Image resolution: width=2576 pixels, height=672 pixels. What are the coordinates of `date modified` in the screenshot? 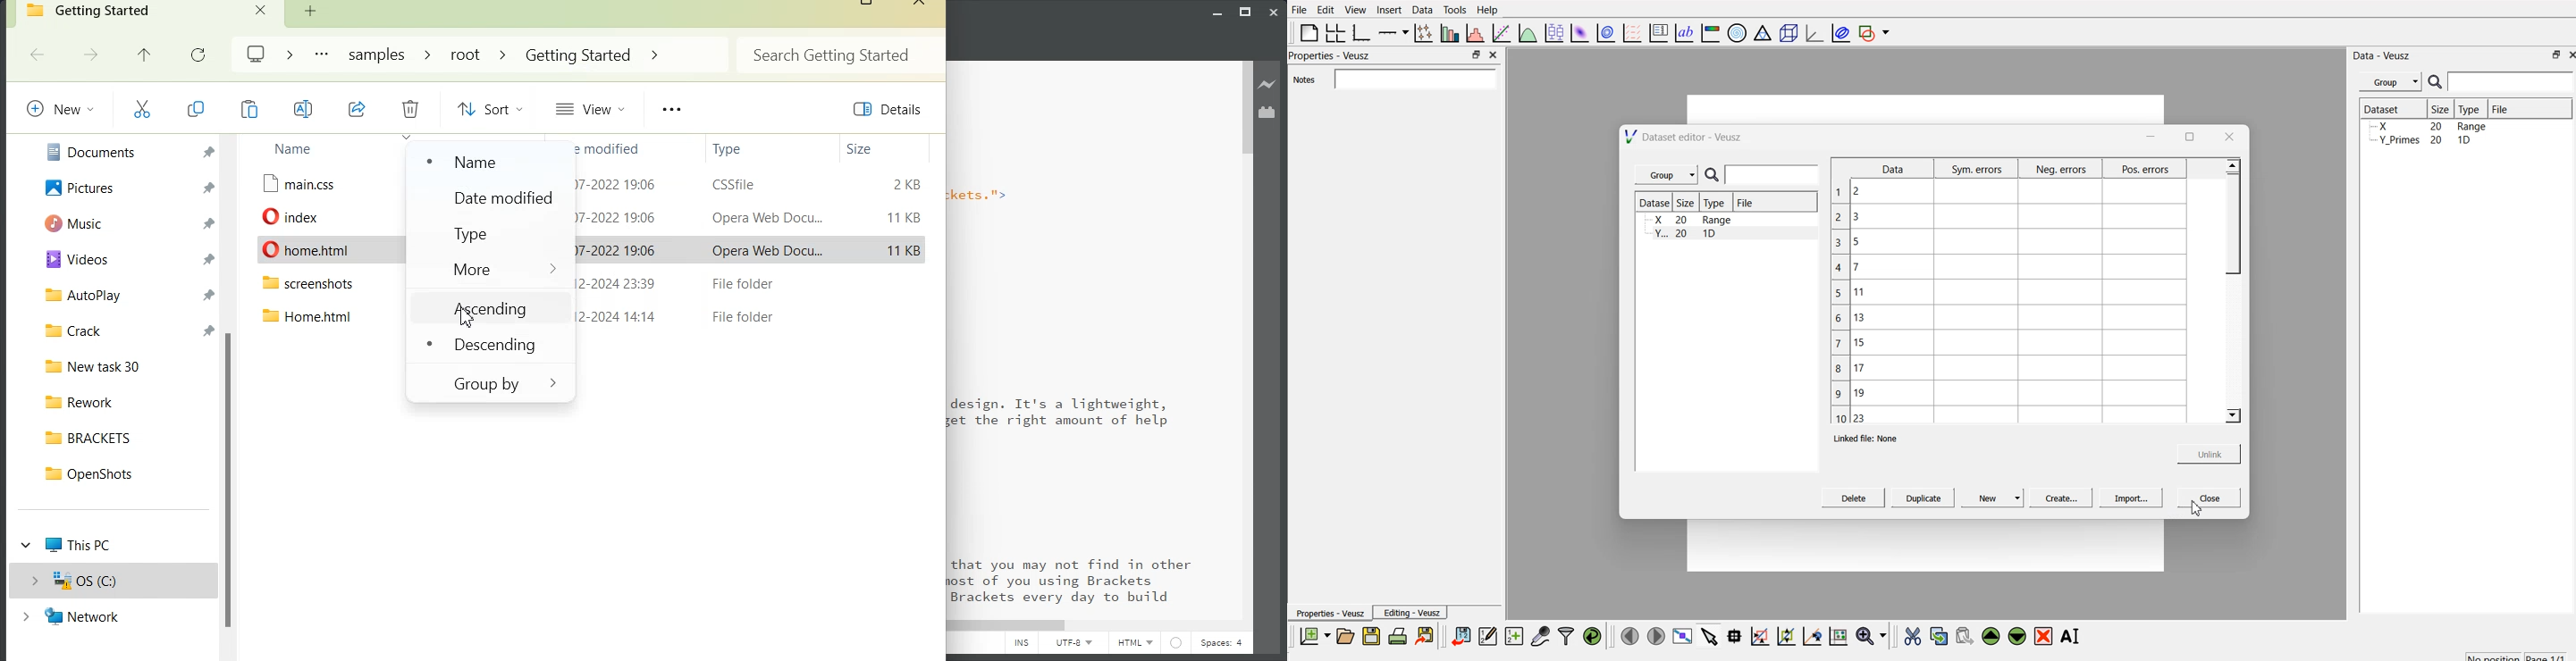 It's located at (615, 283).